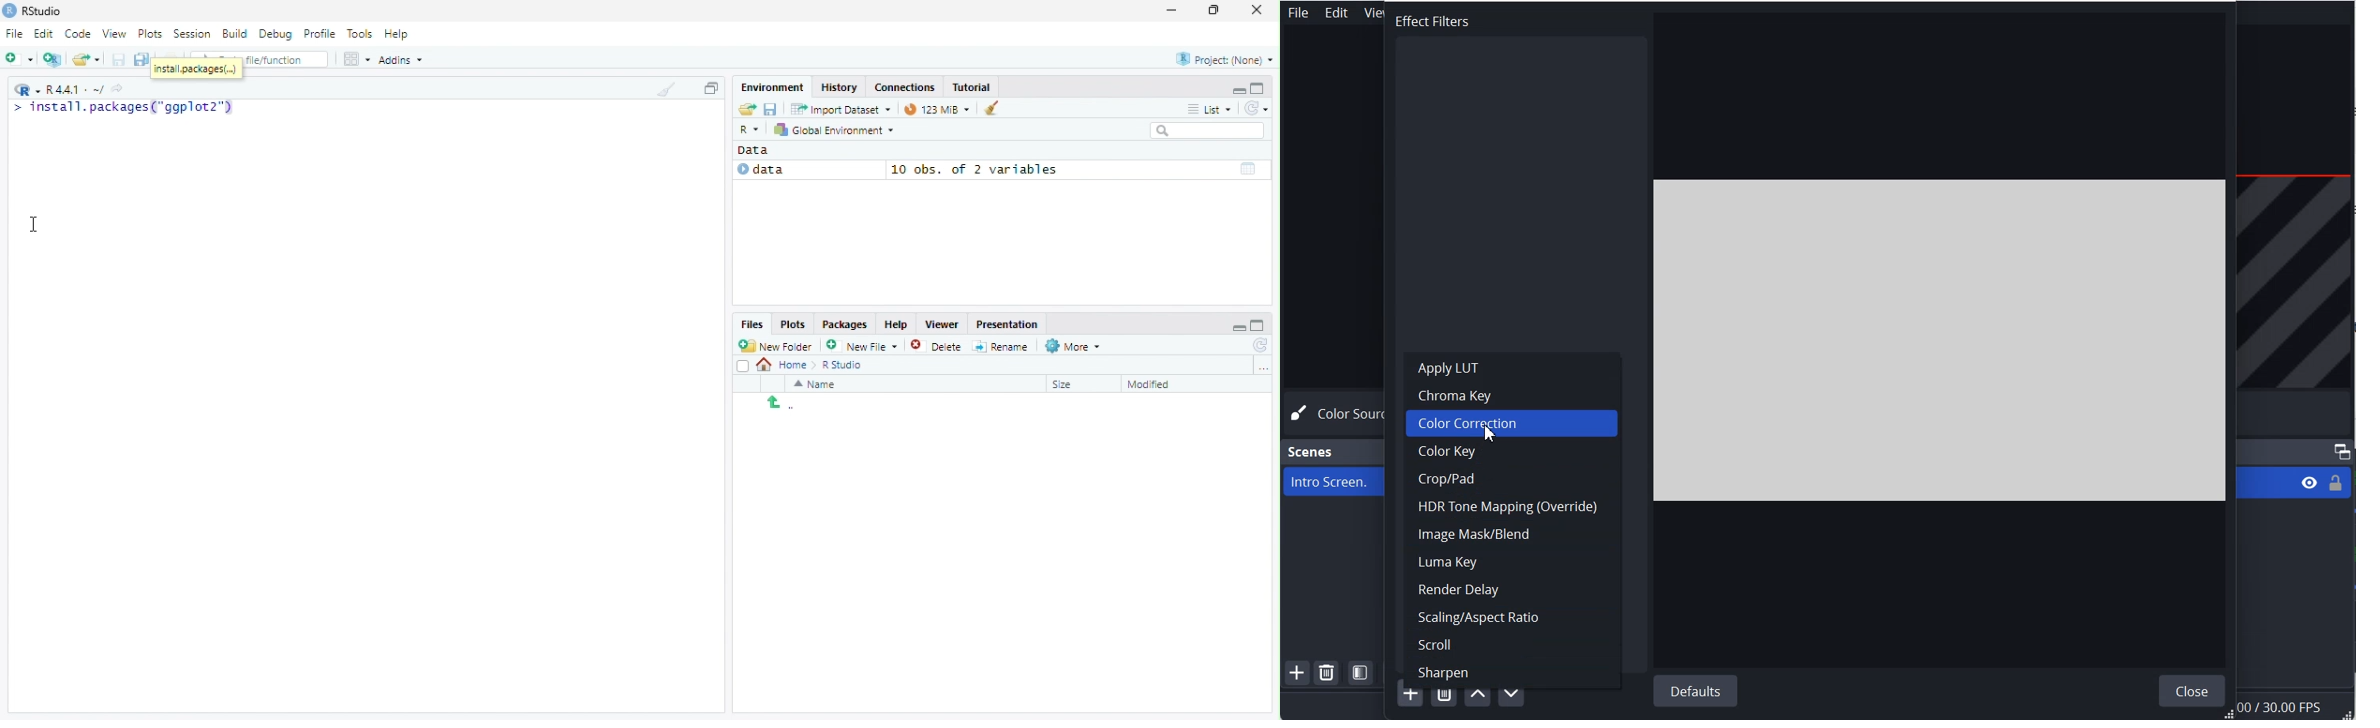 The width and height of the screenshot is (2380, 728). What do you see at coordinates (1238, 89) in the screenshot?
I see `minimize` at bounding box center [1238, 89].